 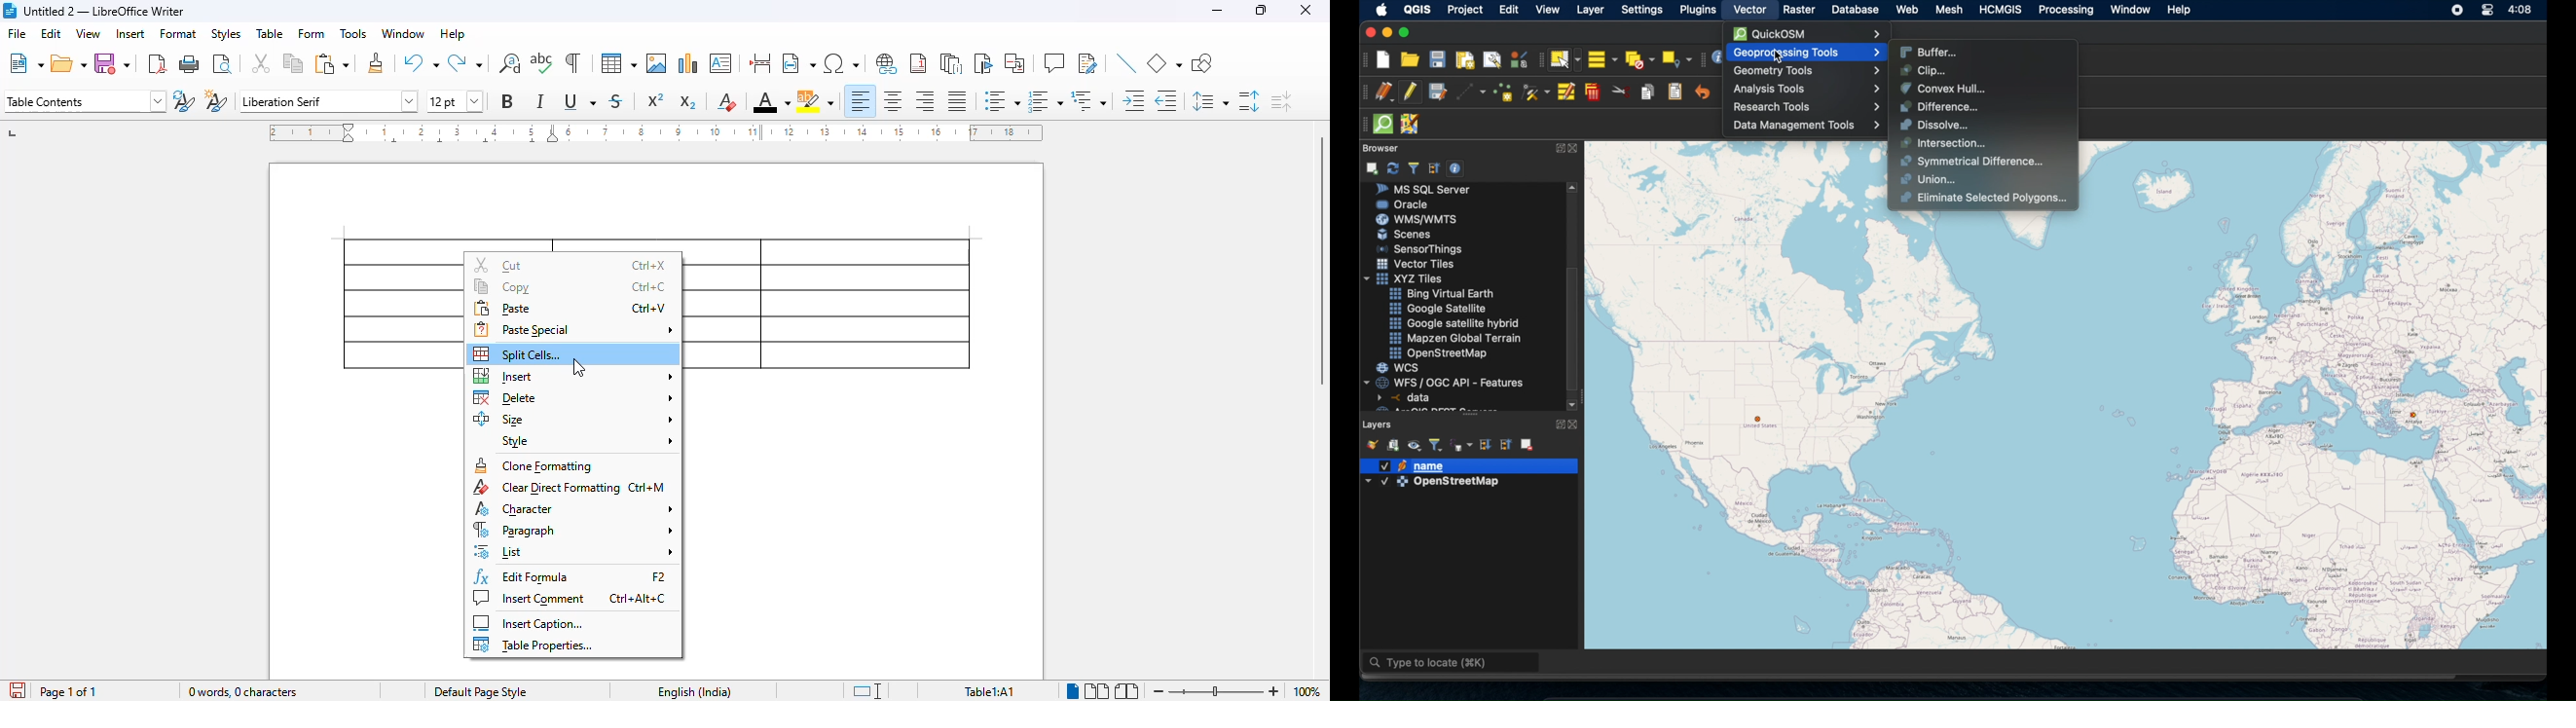 What do you see at coordinates (542, 63) in the screenshot?
I see `spelling` at bounding box center [542, 63].